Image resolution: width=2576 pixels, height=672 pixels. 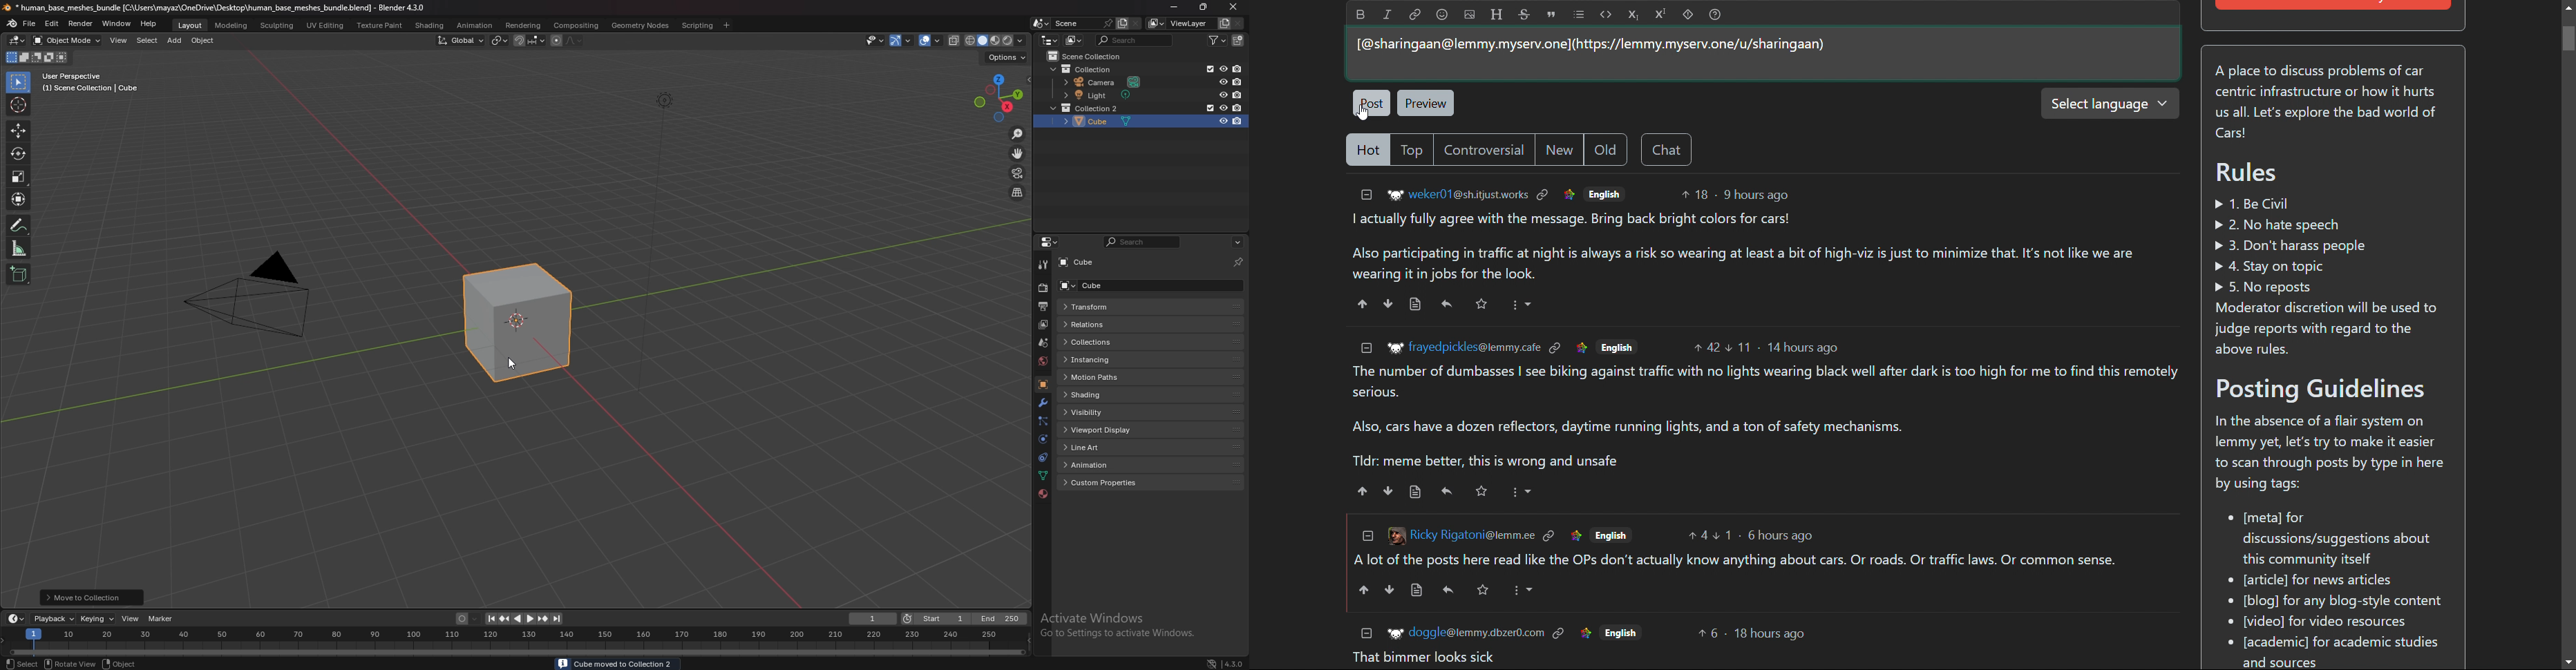 What do you see at coordinates (147, 40) in the screenshot?
I see `select` at bounding box center [147, 40].